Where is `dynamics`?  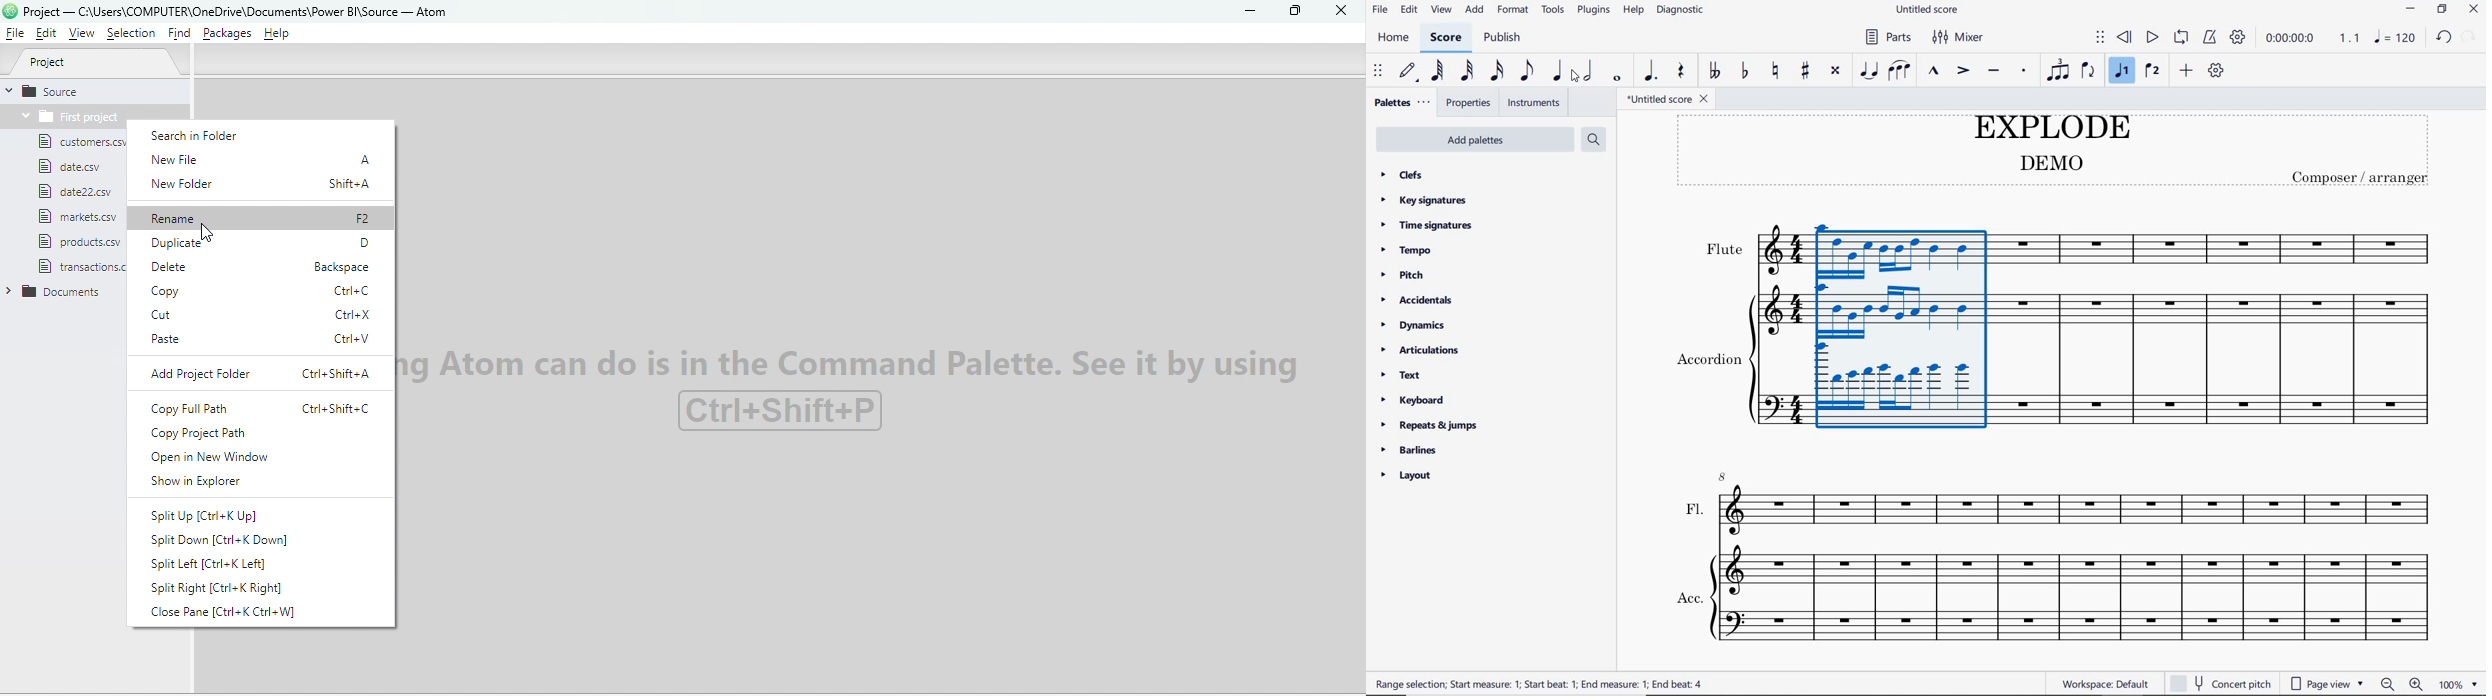
dynamics is located at coordinates (1415, 324).